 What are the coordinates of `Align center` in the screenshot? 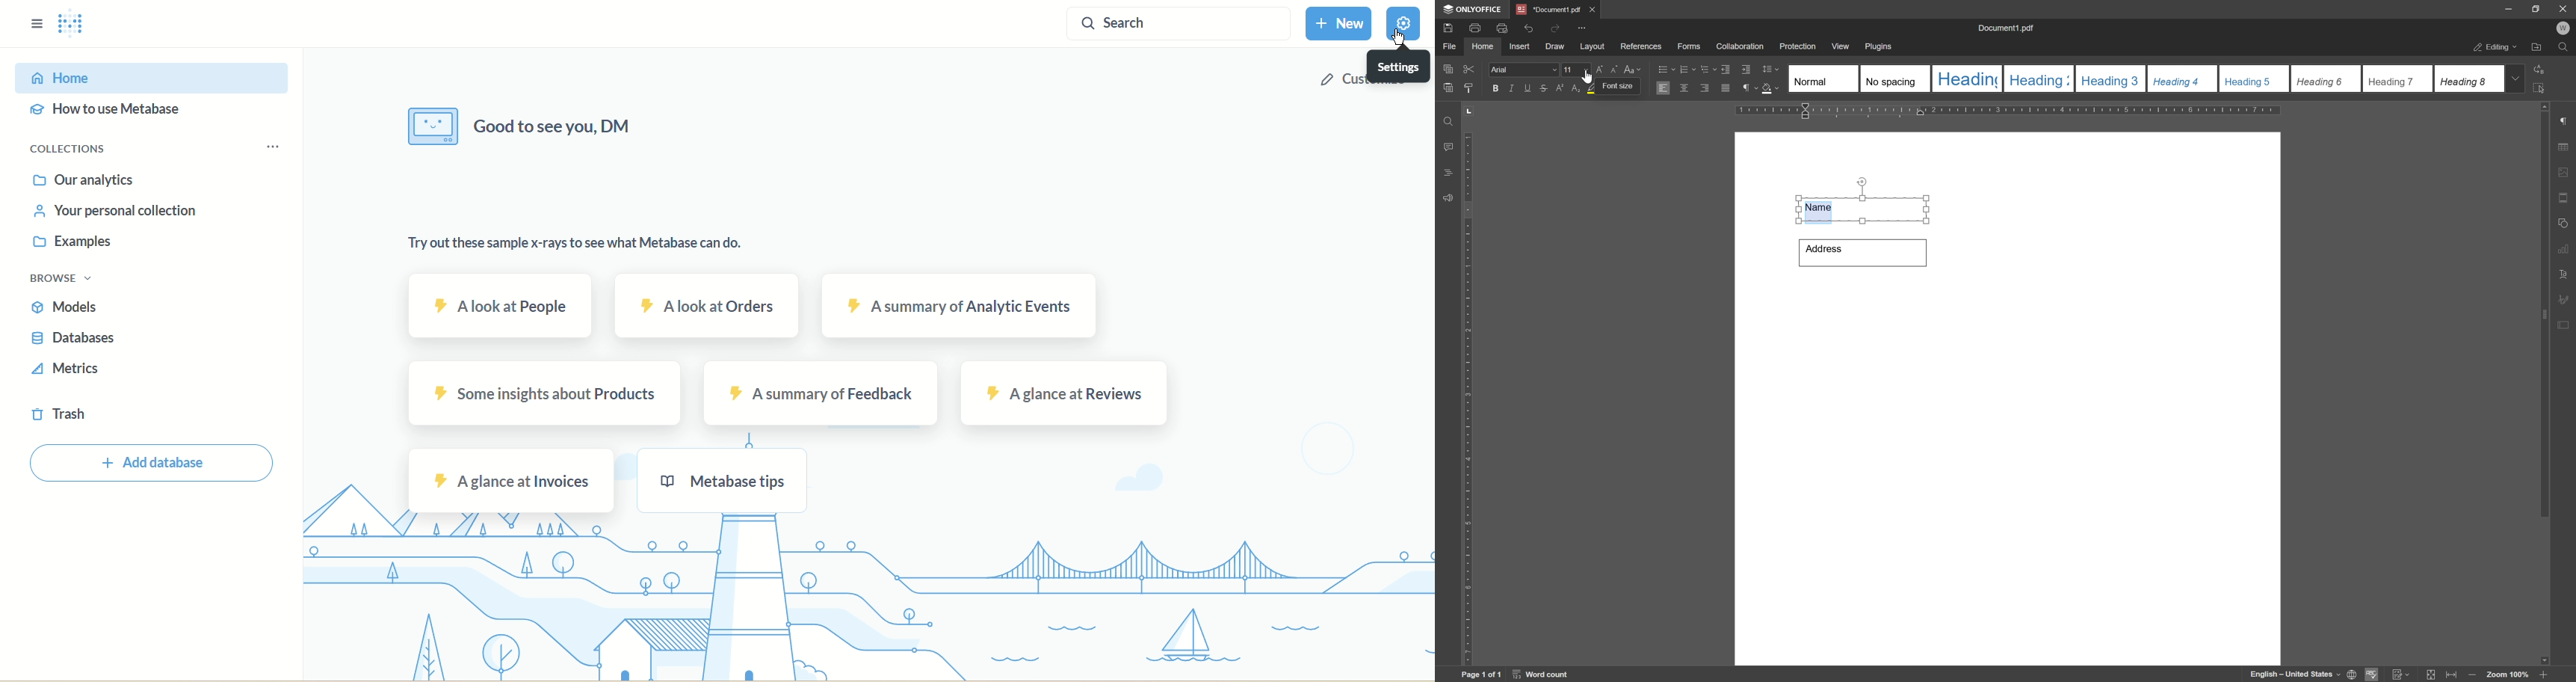 It's located at (1684, 87).